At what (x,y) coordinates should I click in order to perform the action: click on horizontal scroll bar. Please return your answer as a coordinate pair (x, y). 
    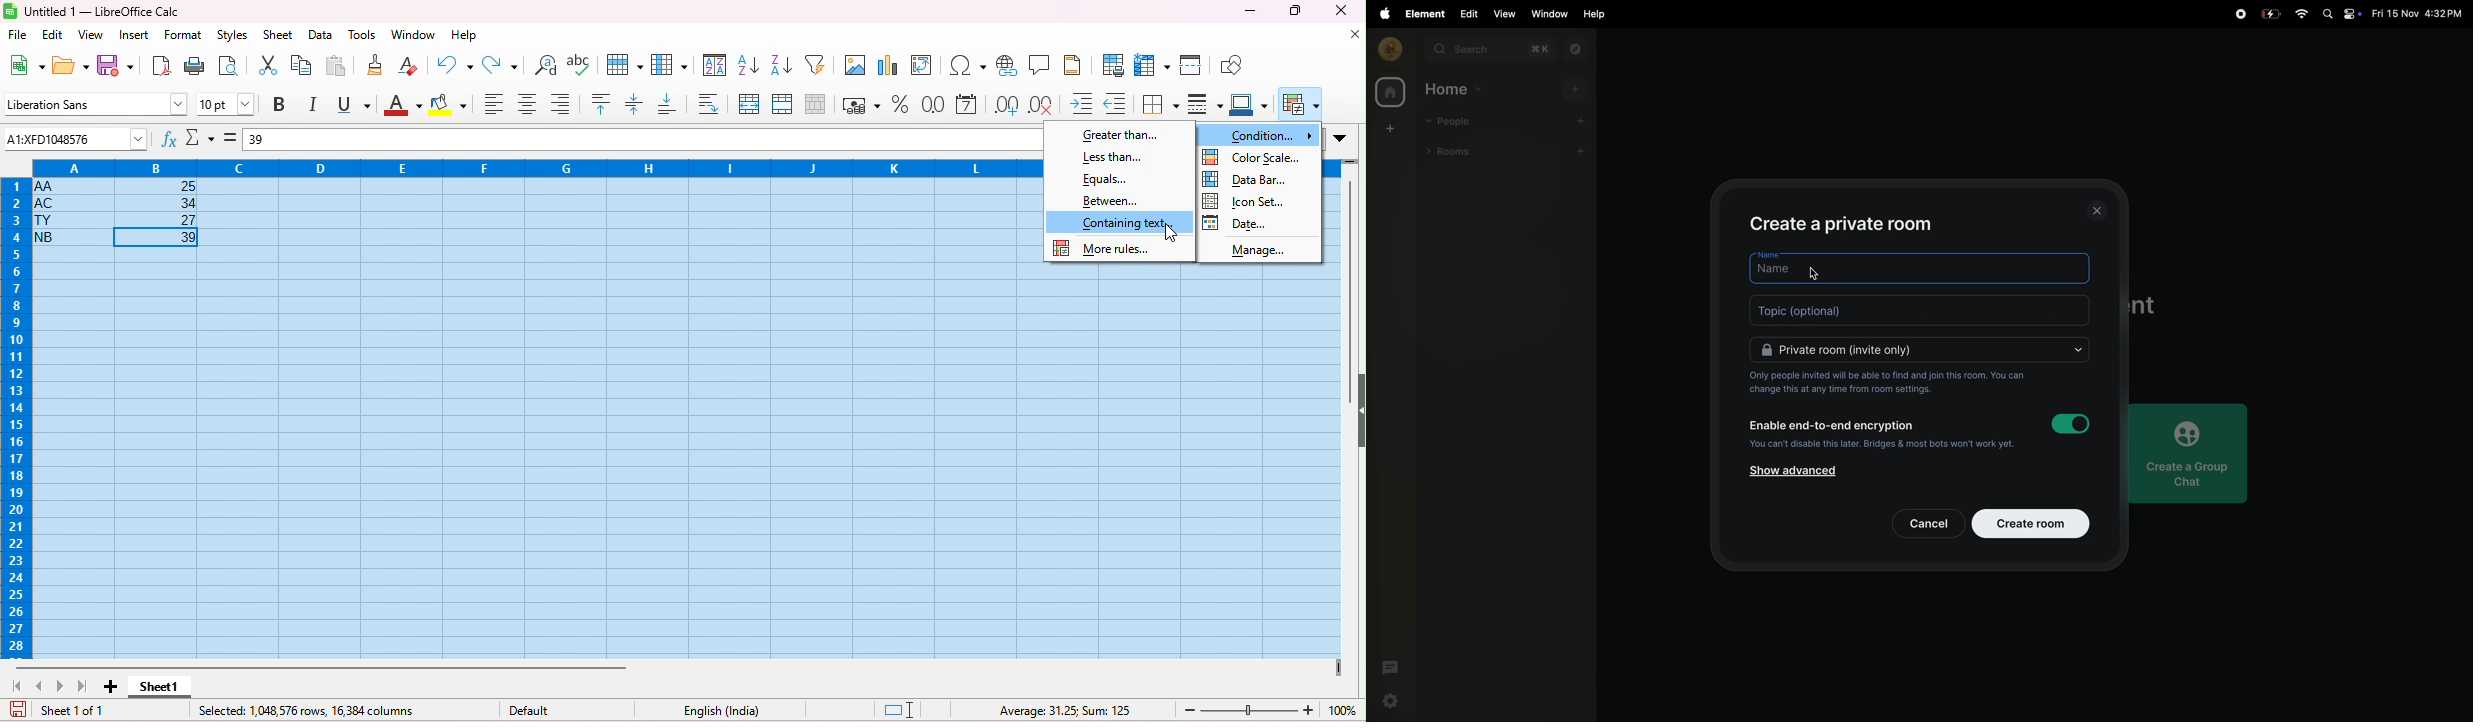
    Looking at the image, I should click on (323, 667).